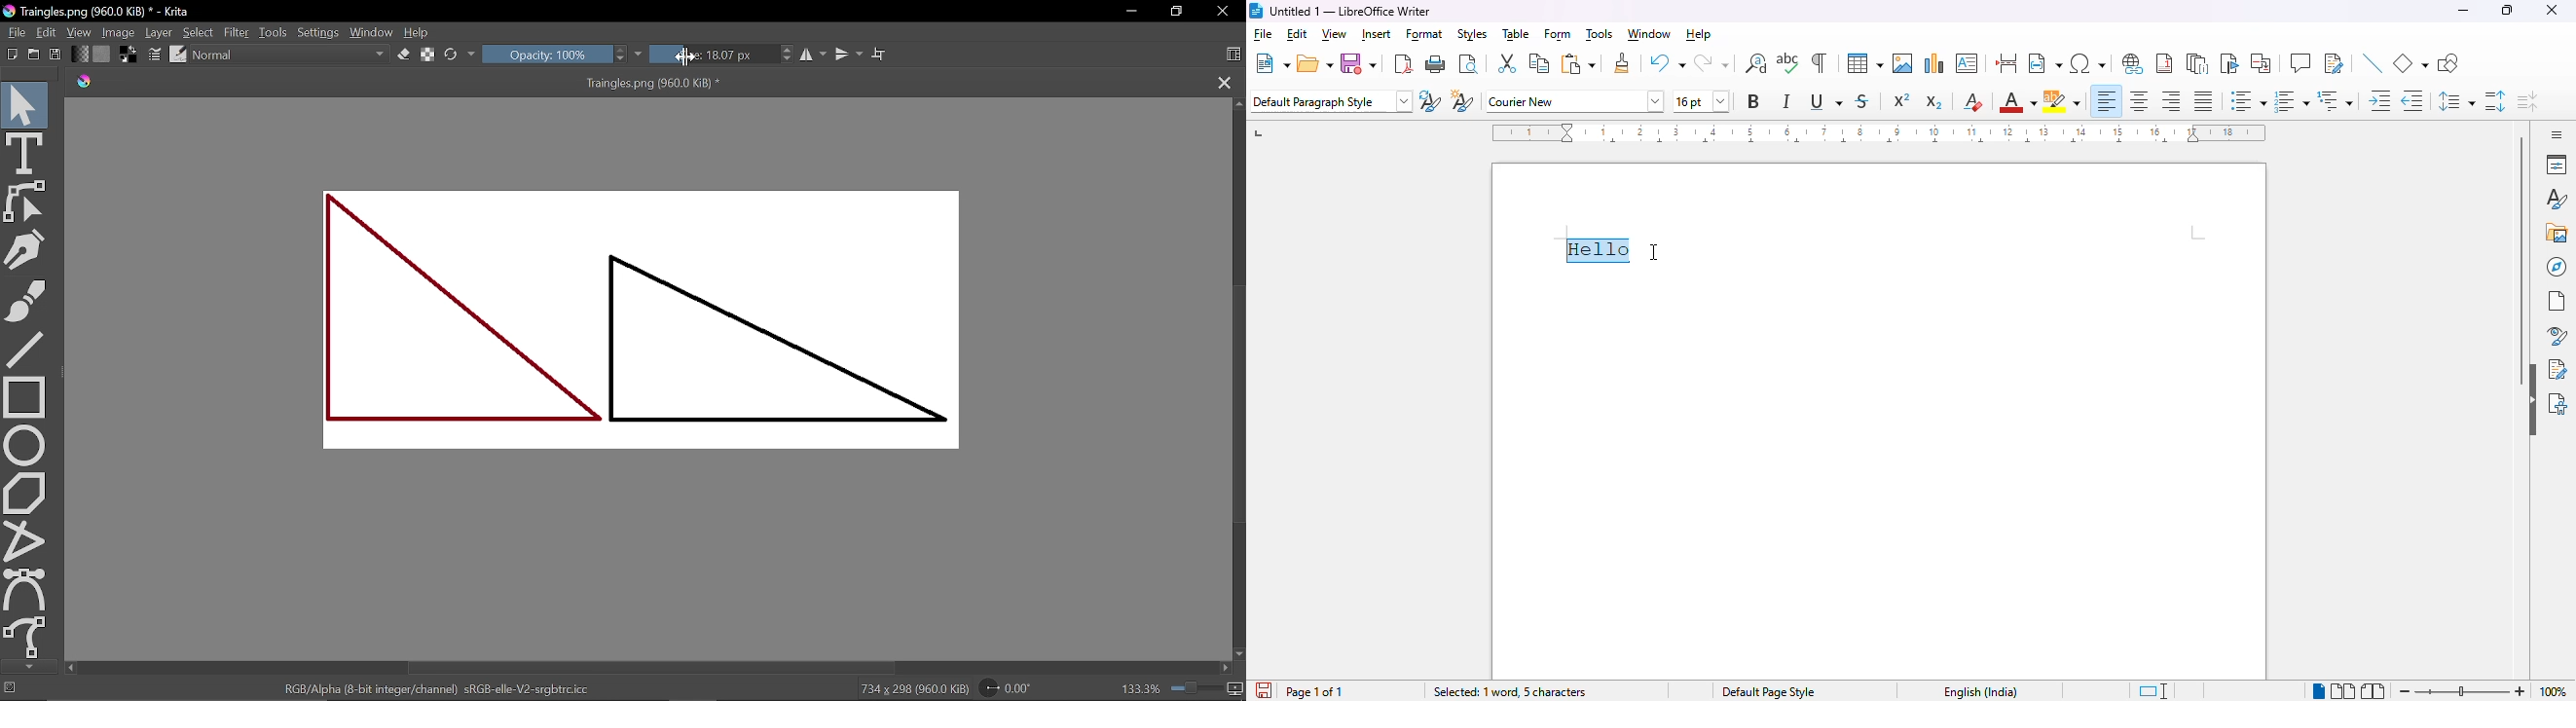  Describe the element at coordinates (1825, 102) in the screenshot. I see `underline` at that location.